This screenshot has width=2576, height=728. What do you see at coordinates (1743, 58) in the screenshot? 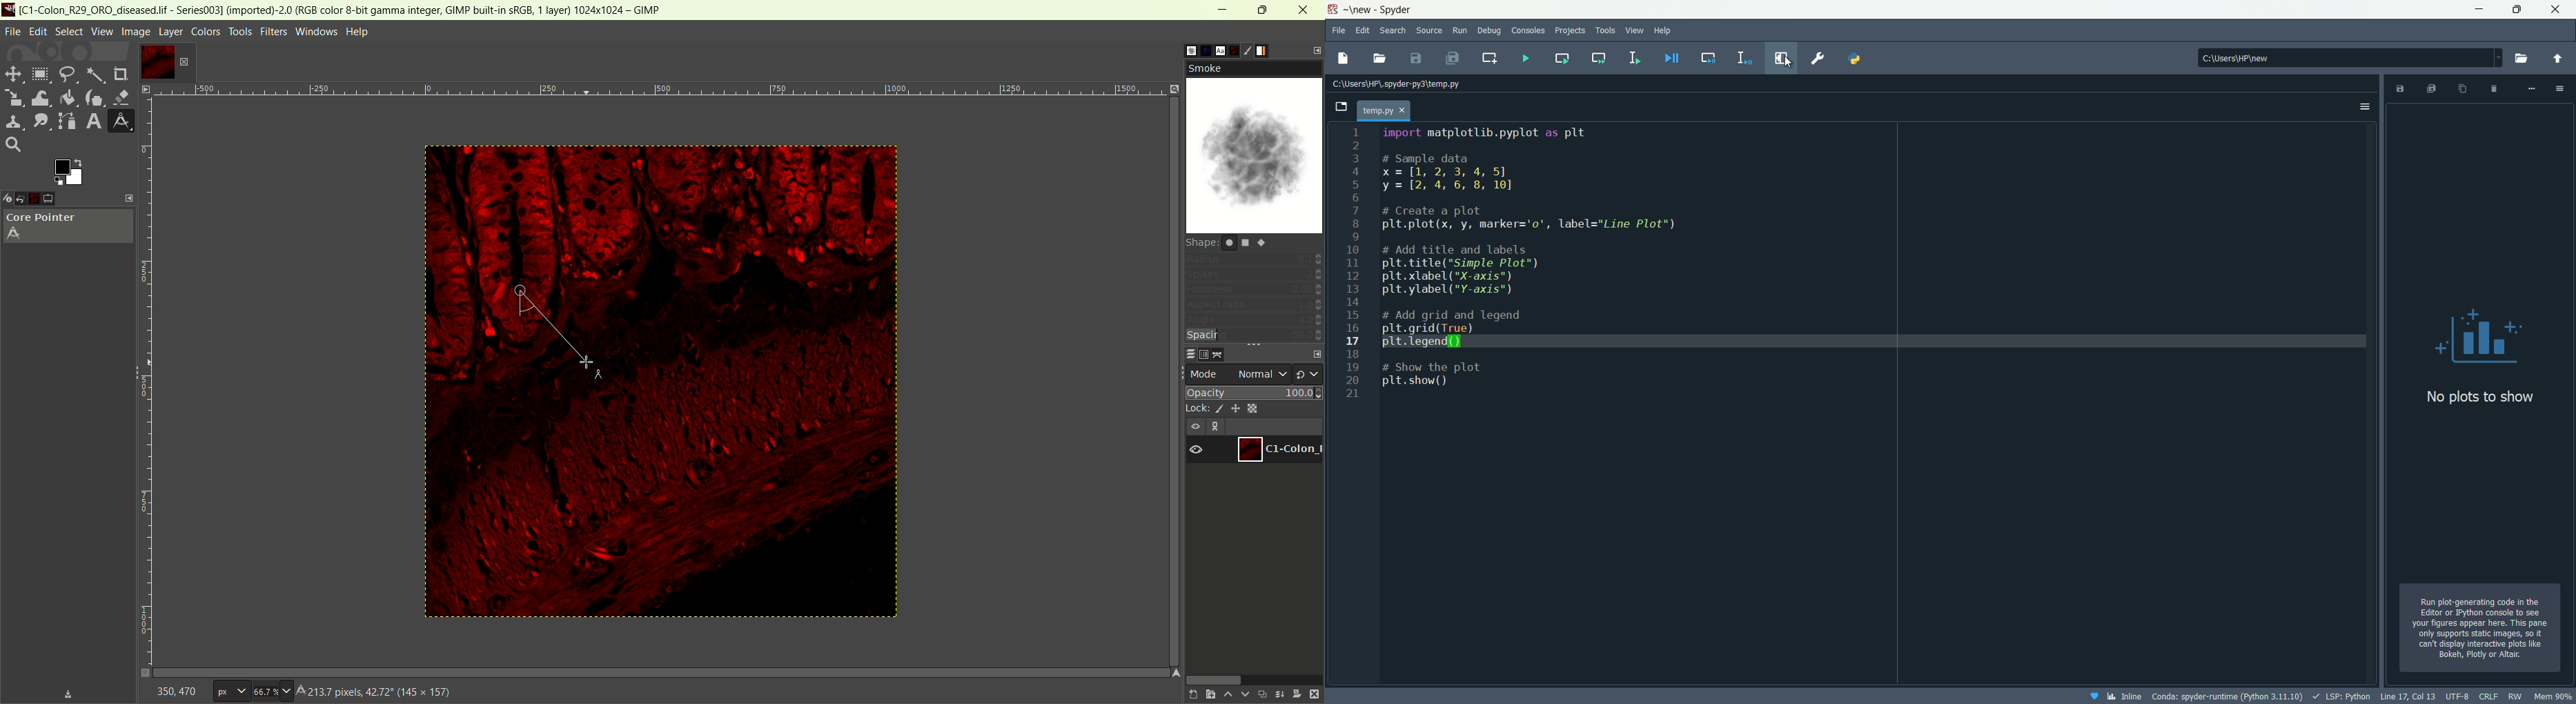
I see `debug selection` at bounding box center [1743, 58].